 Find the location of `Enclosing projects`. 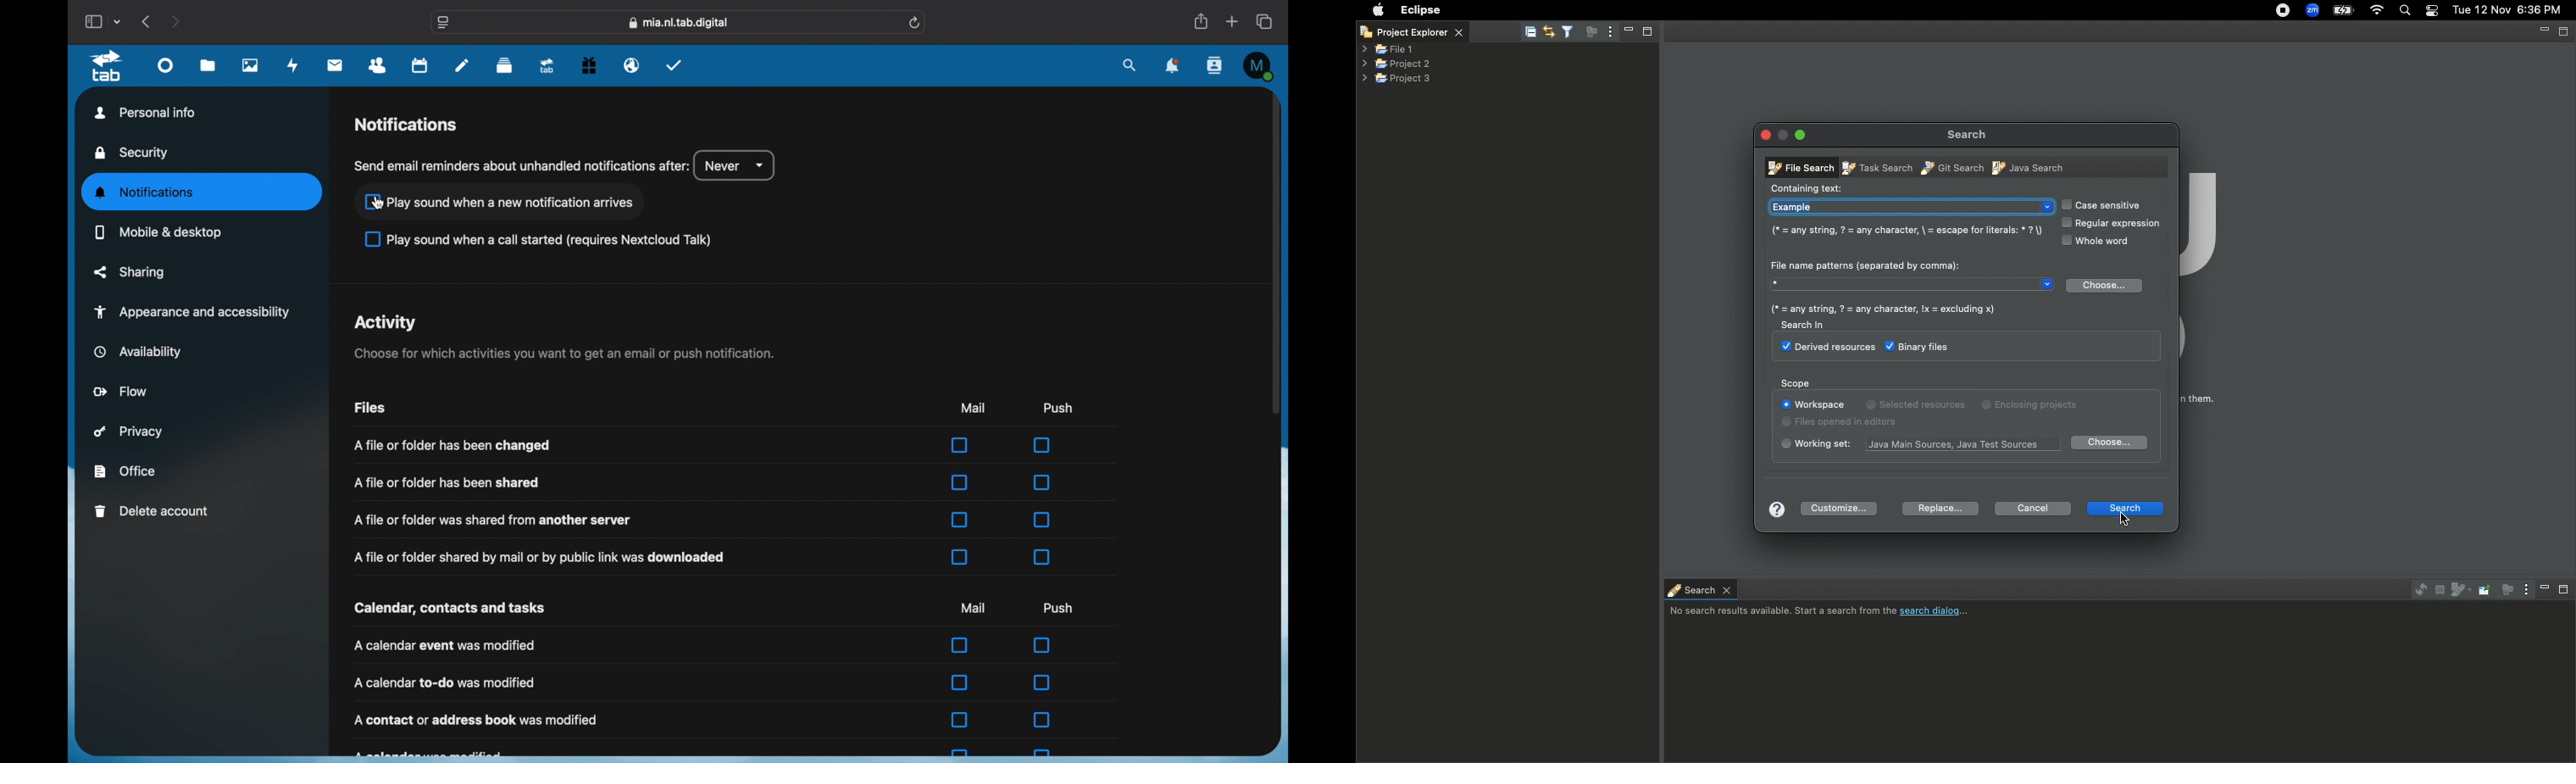

Enclosing projects is located at coordinates (2033, 402).